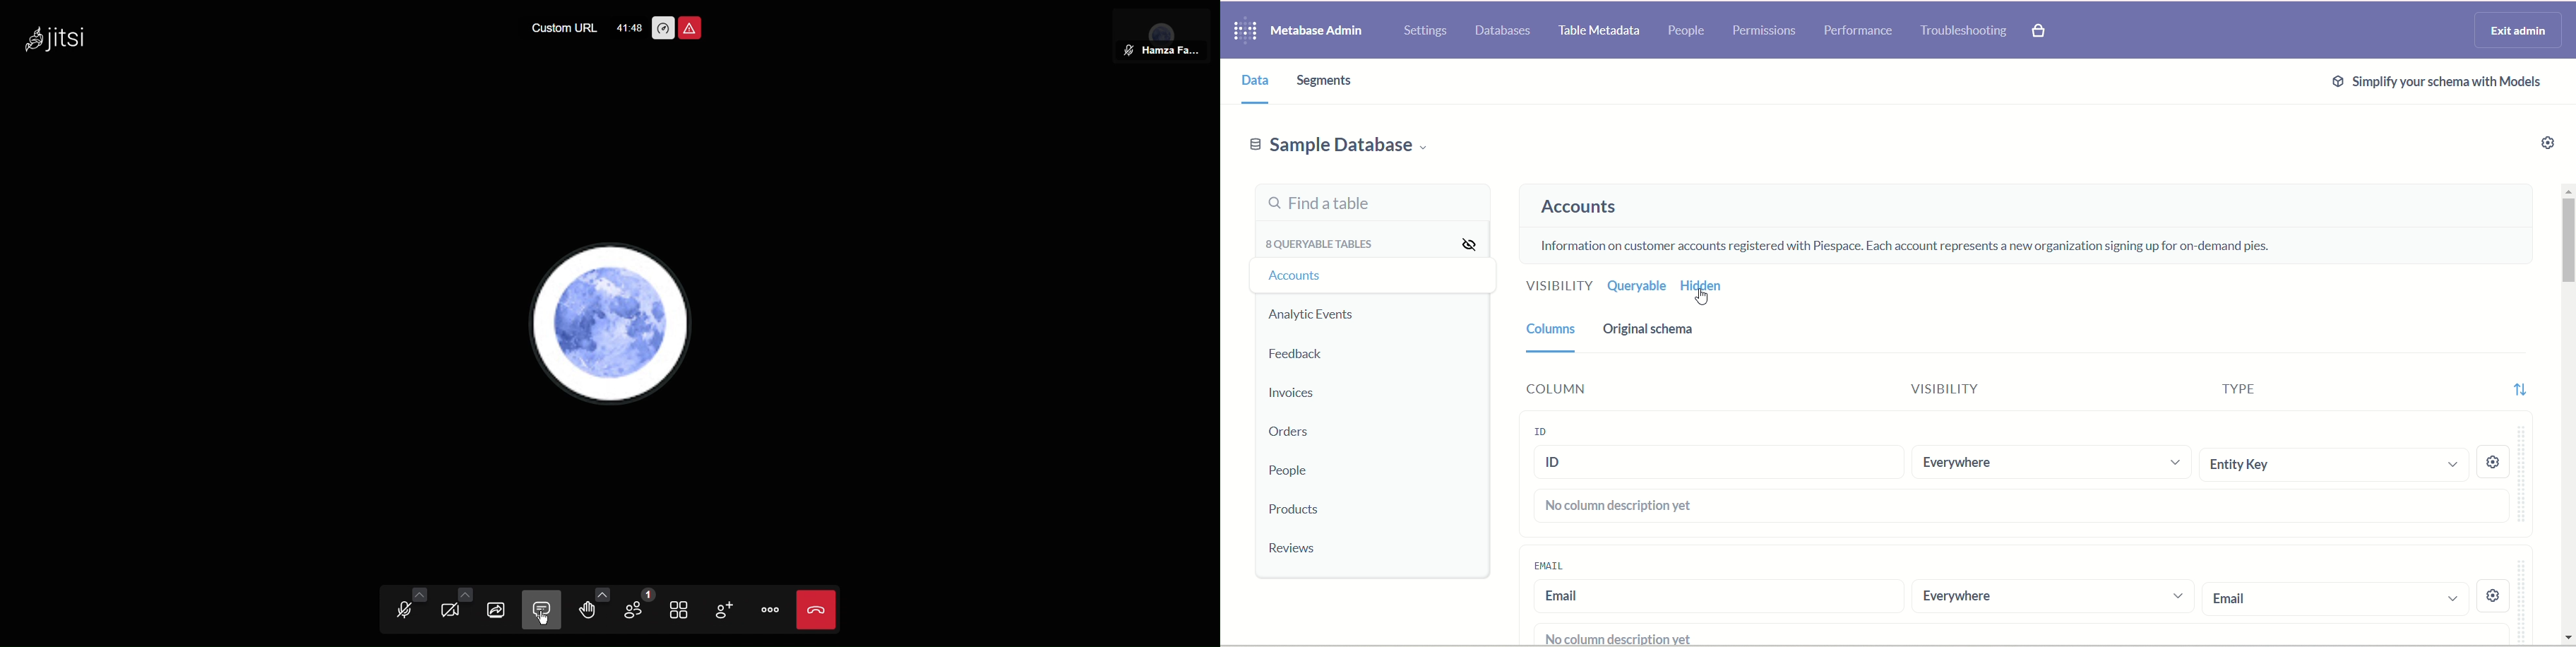  Describe the element at coordinates (2019, 388) in the screenshot. I see `visibility label` at that location.